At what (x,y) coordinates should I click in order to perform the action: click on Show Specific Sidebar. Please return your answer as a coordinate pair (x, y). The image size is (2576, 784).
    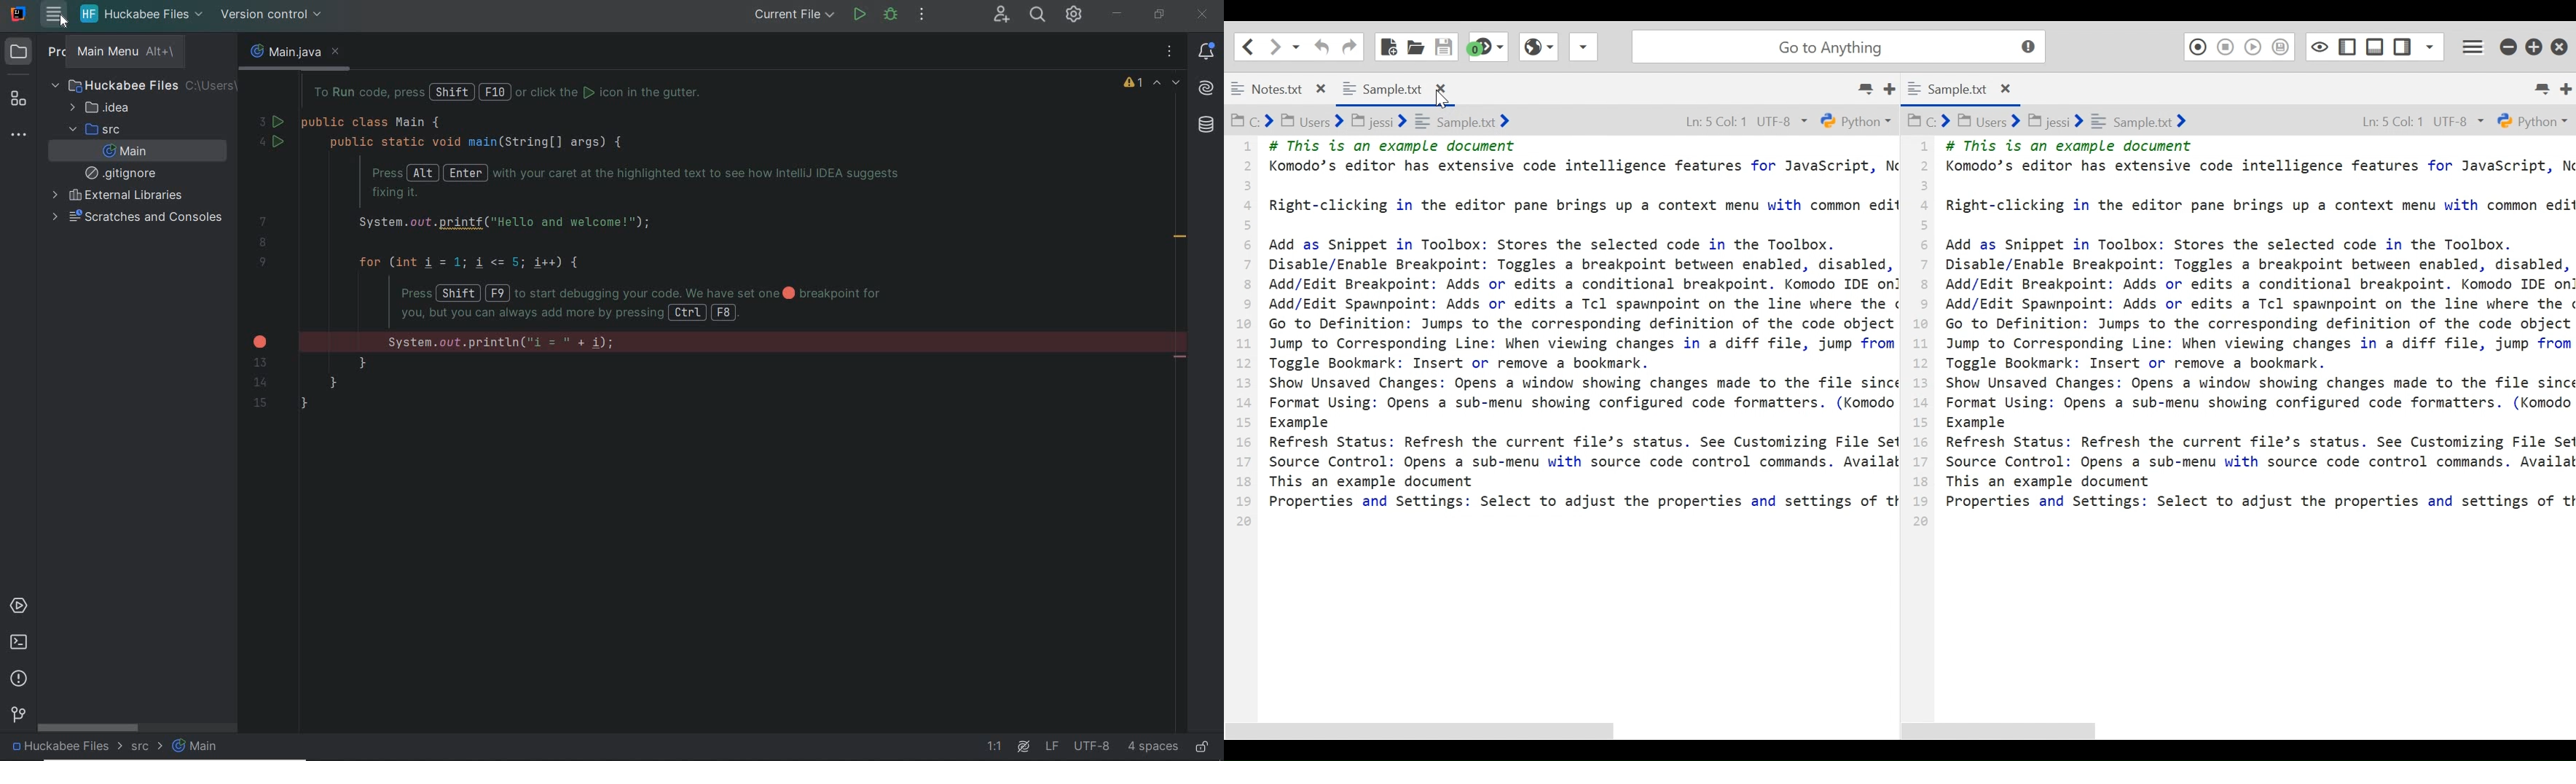
    Looking at the image, I should click on (2430, 46).